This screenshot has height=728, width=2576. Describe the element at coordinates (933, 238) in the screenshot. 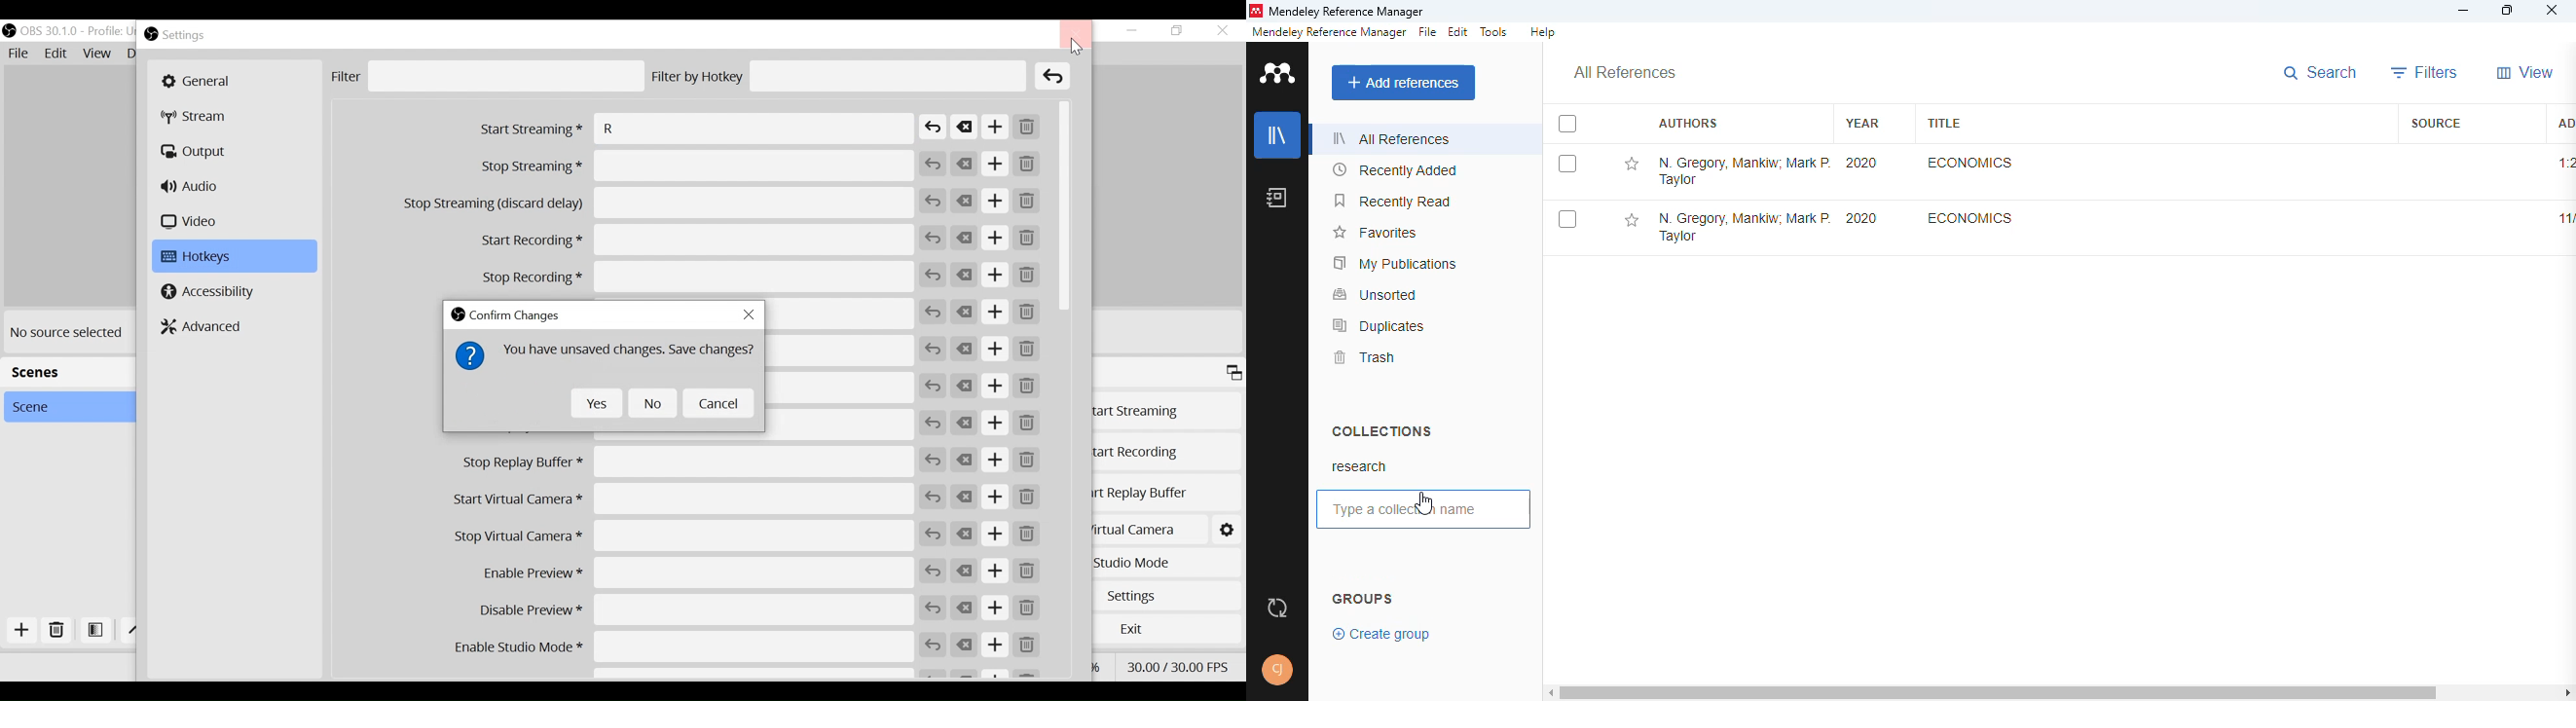

I see `Revert` at that location.